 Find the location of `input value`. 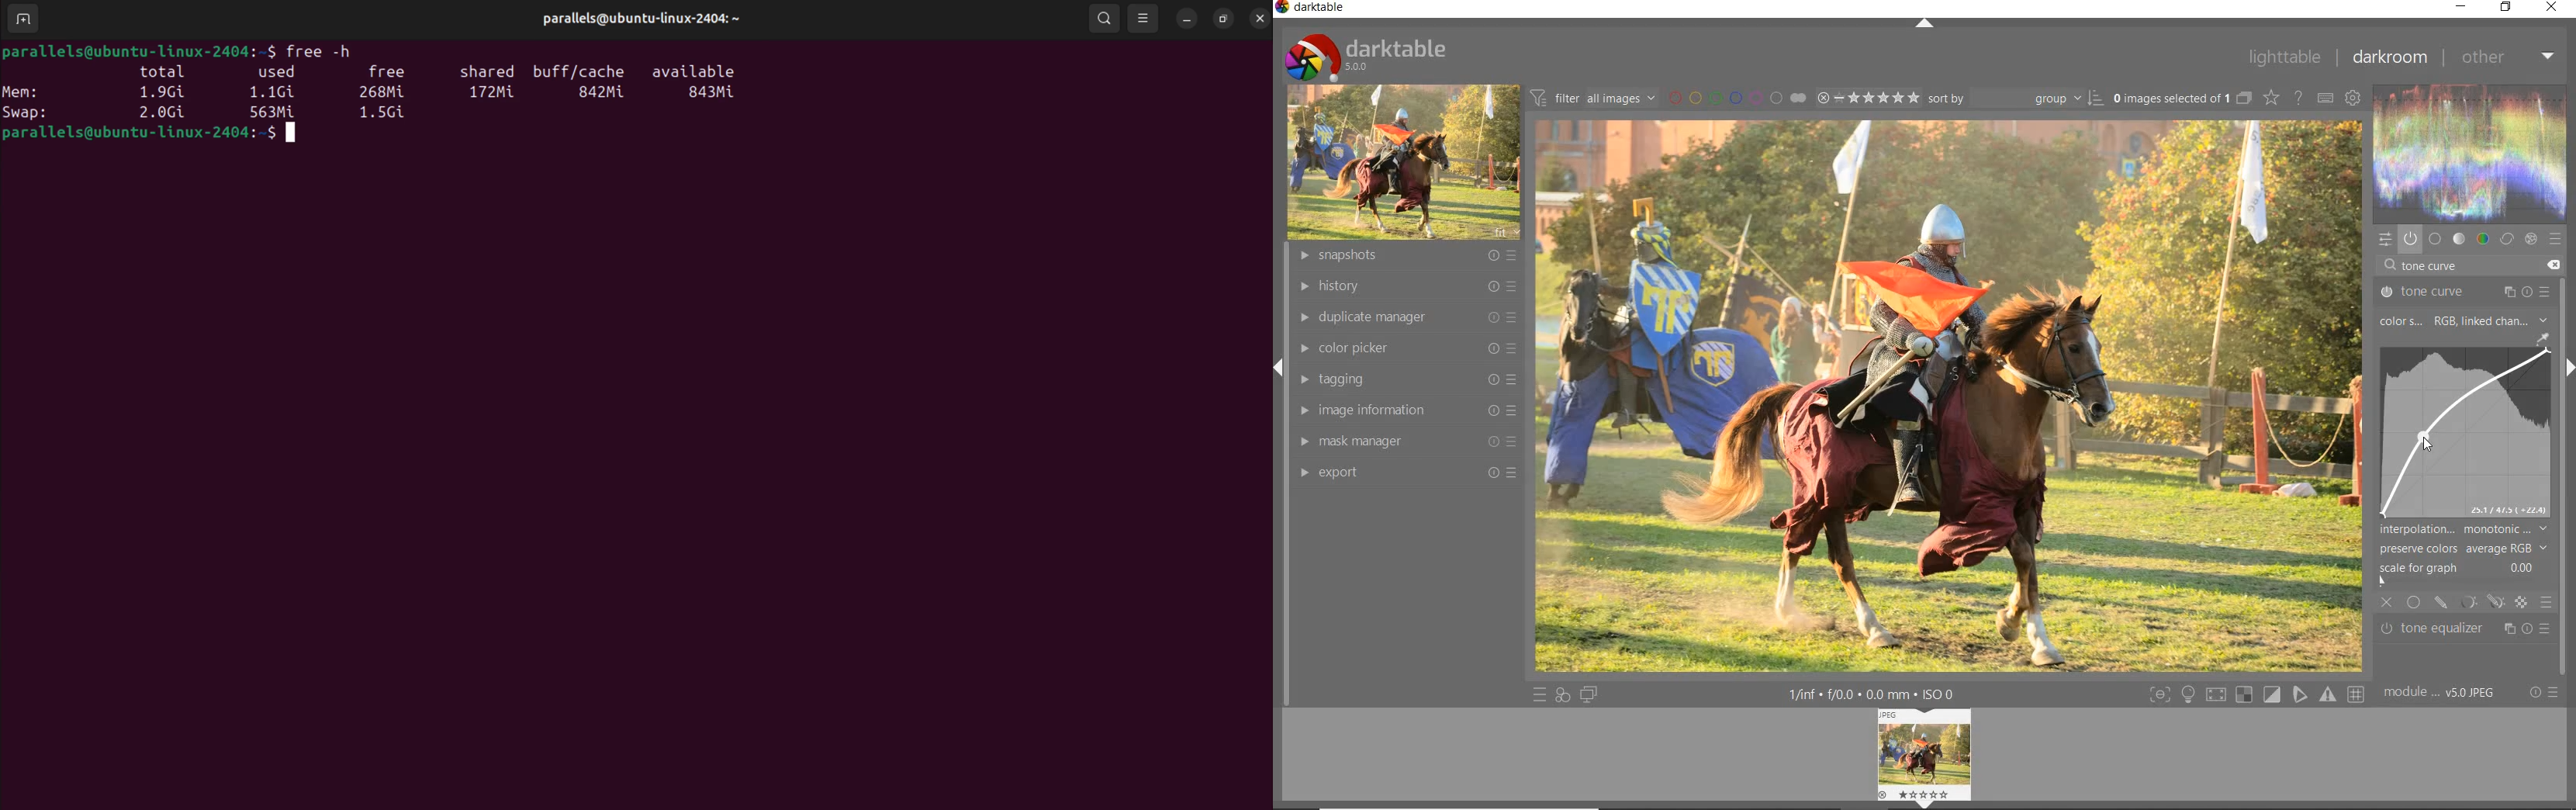

input value is located at coordinates (2433, 267).